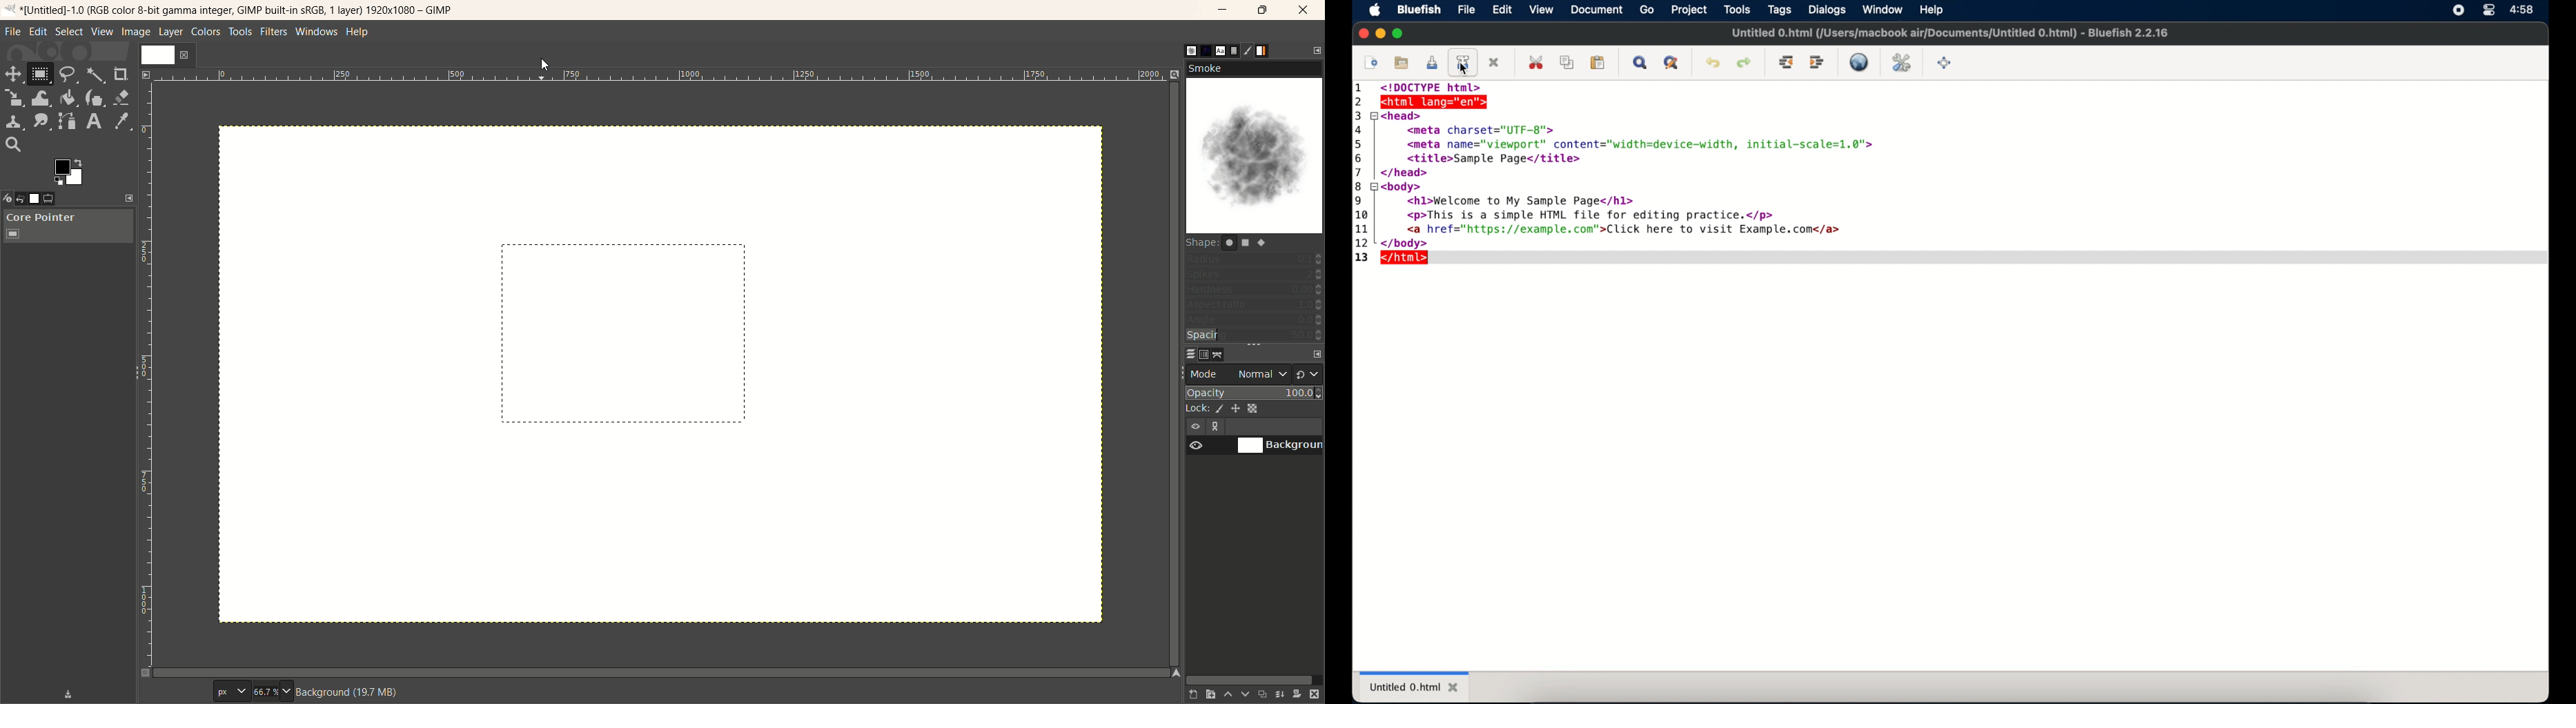 The width and height of the screenshot is (2576, 728). Describe the element at coordinates (1403, 115) in the screenshot. I see `<head>` at that location.